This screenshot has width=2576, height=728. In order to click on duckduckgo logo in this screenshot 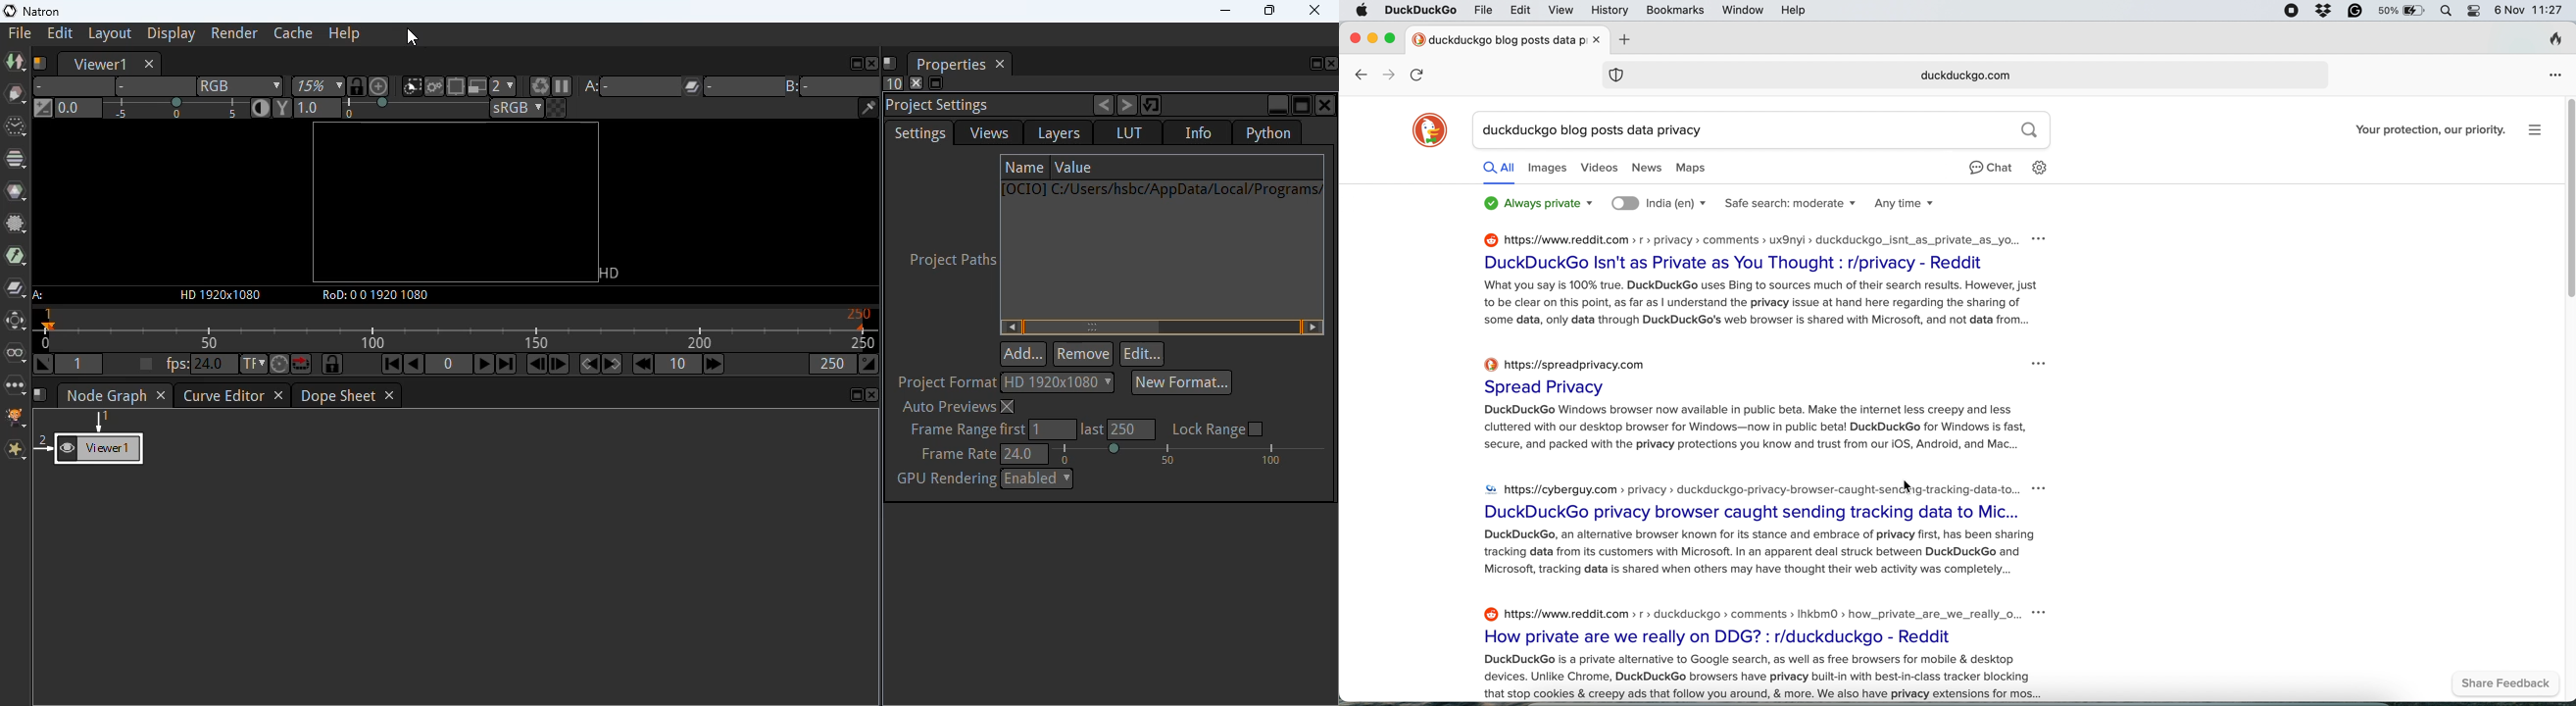, I will do `click(1434, 127)`.